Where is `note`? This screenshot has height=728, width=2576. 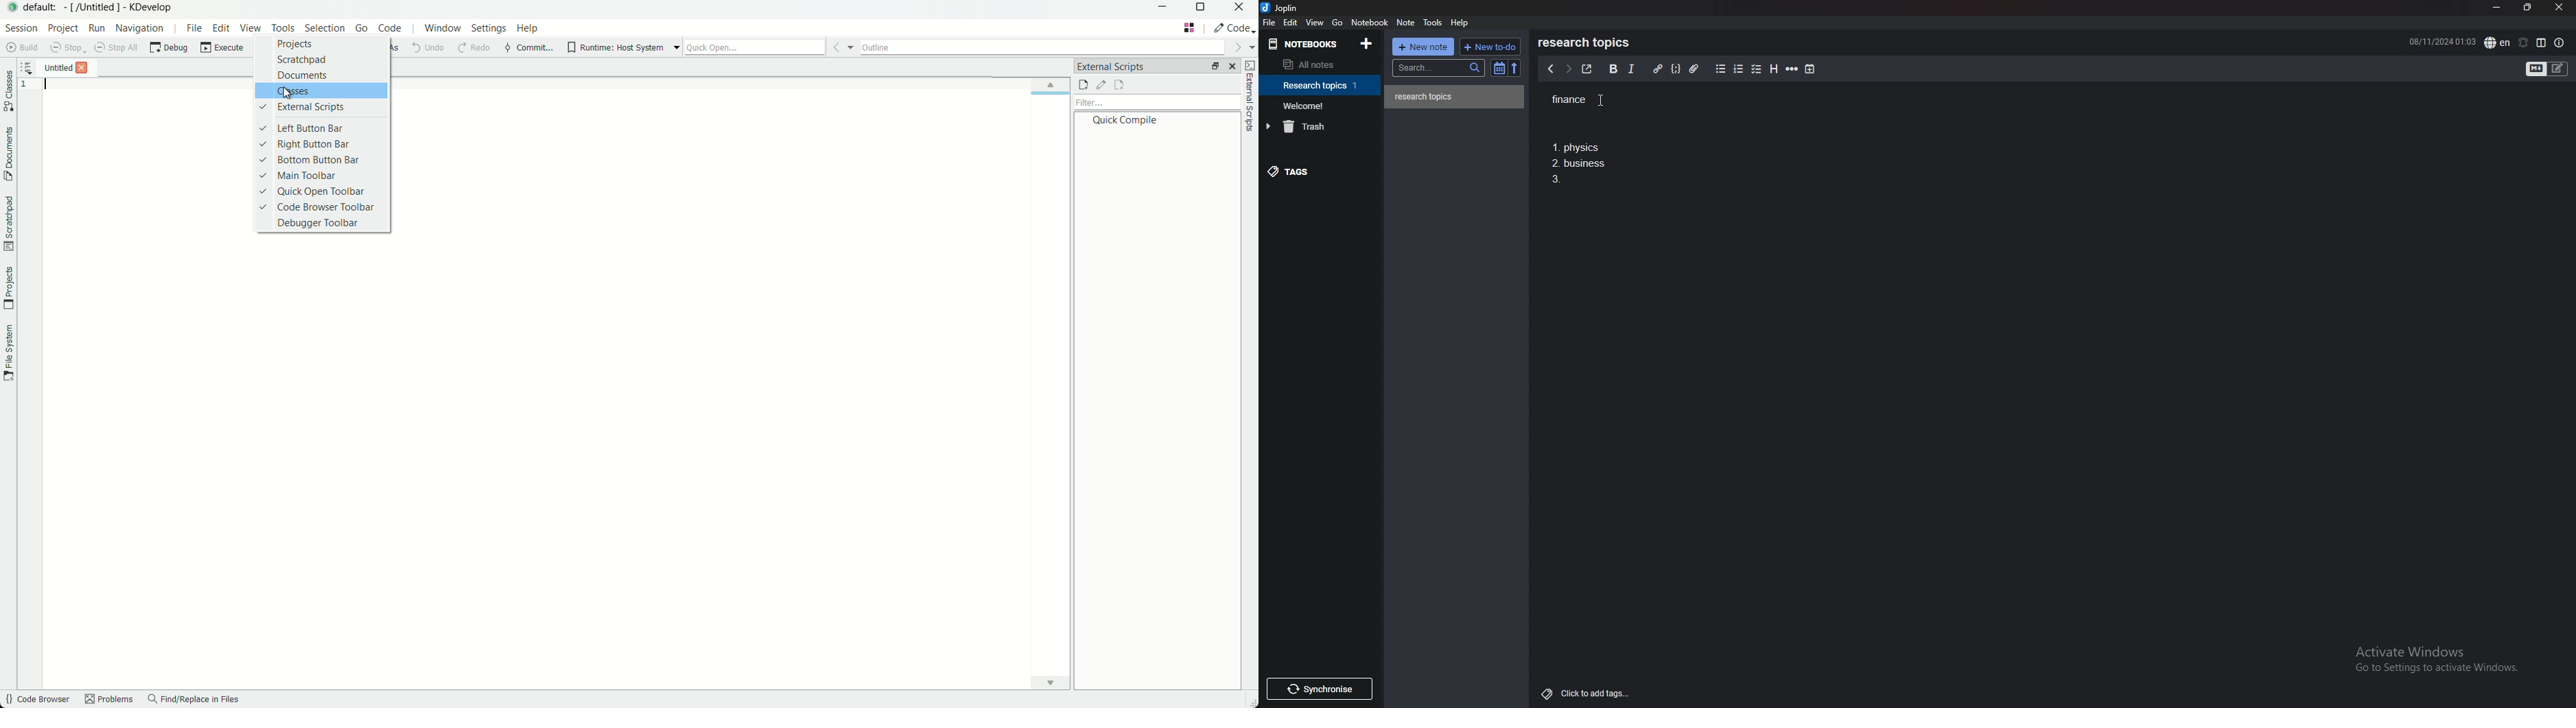
note is located at coordinates (1455, 97).